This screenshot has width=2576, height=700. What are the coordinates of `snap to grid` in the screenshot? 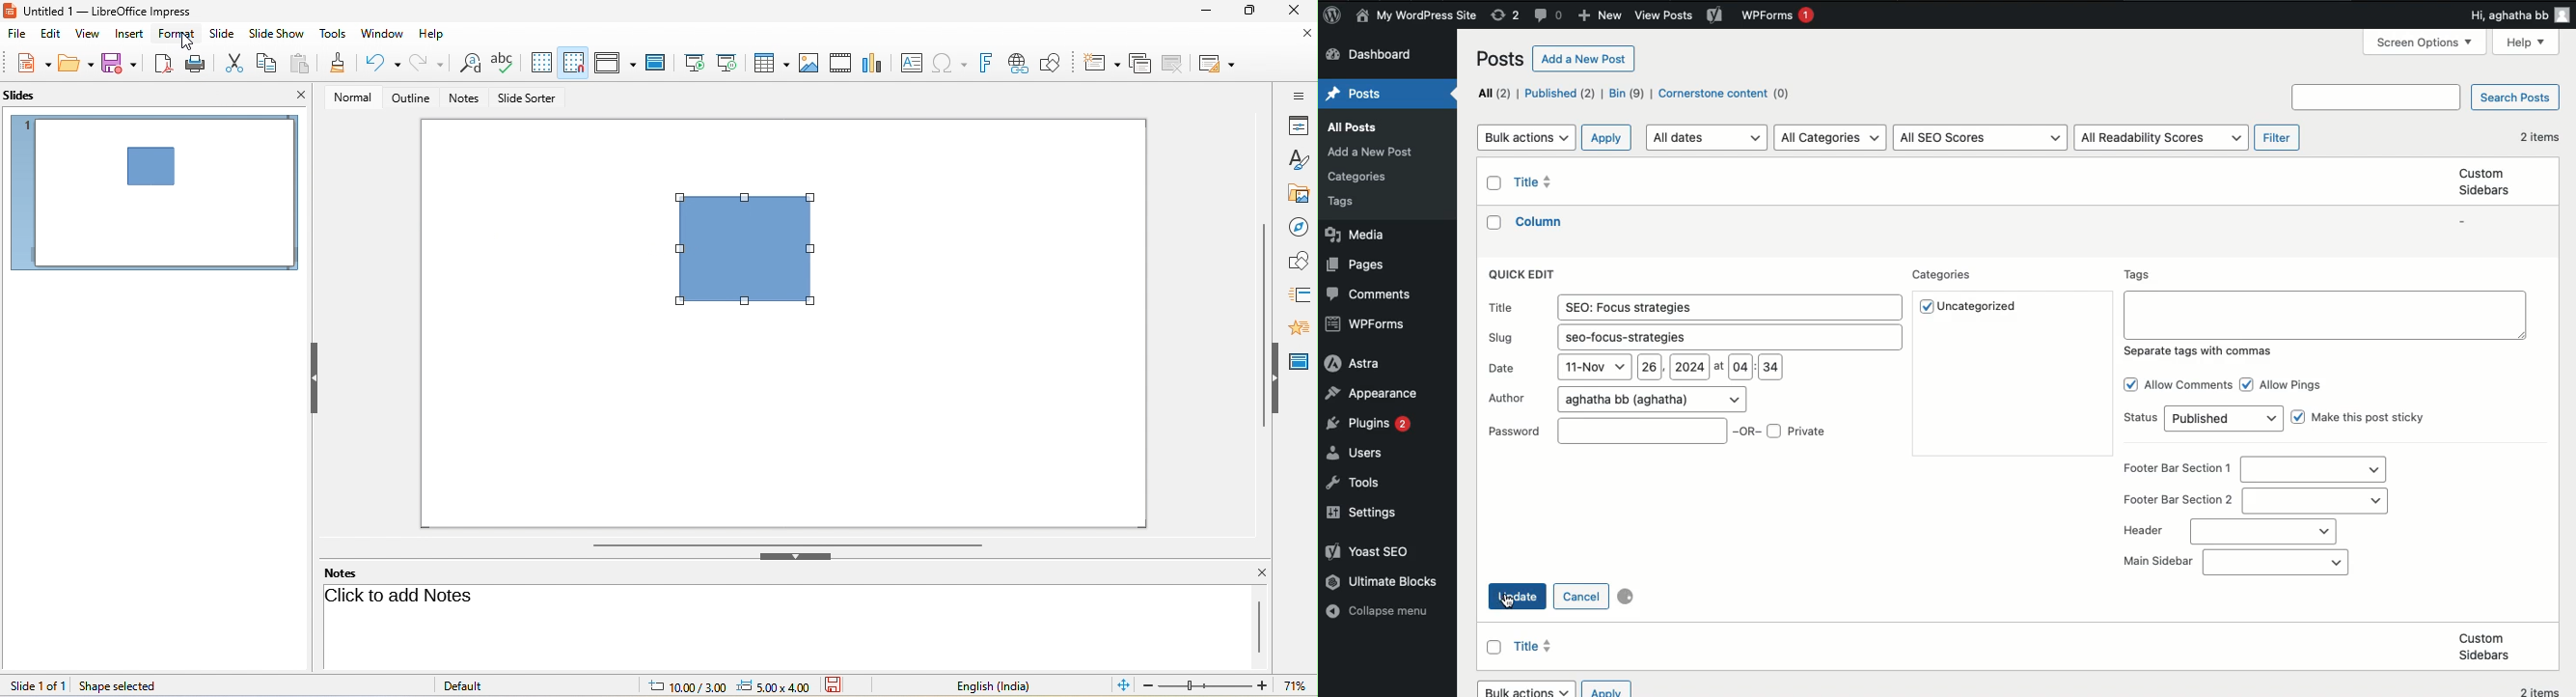 It's located at (573, 62).